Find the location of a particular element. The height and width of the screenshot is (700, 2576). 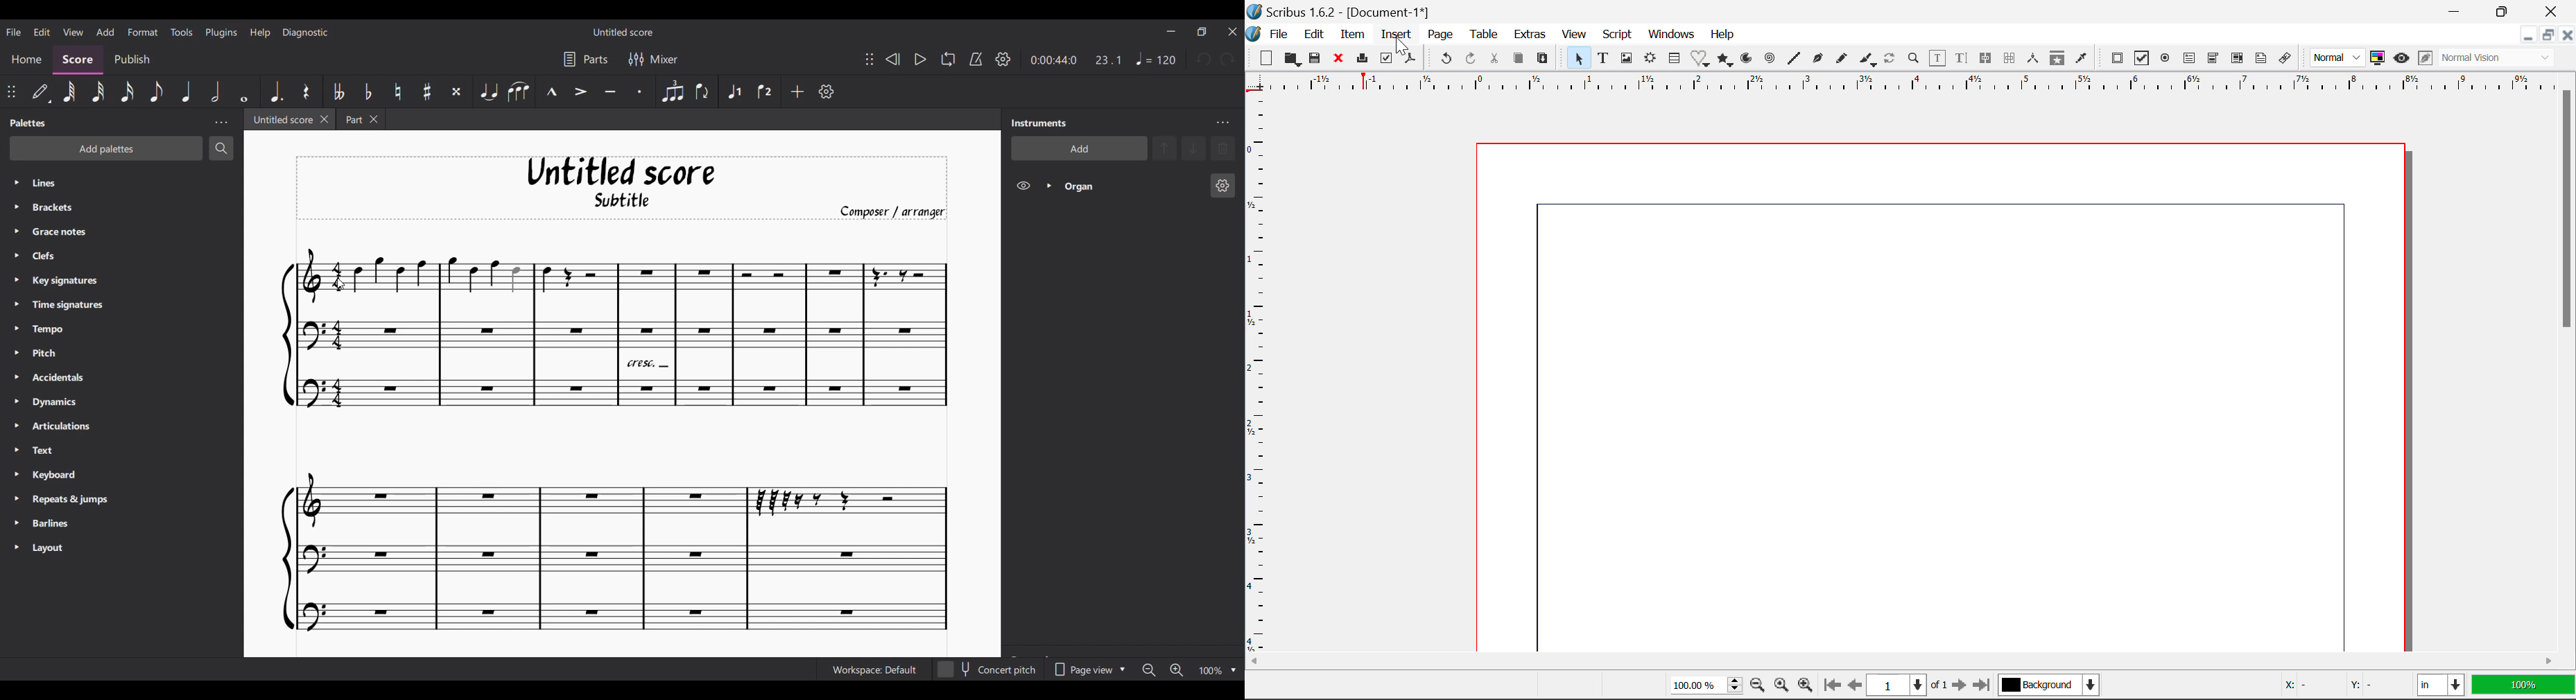

Toggle natural is located at coordinates (398, 91).